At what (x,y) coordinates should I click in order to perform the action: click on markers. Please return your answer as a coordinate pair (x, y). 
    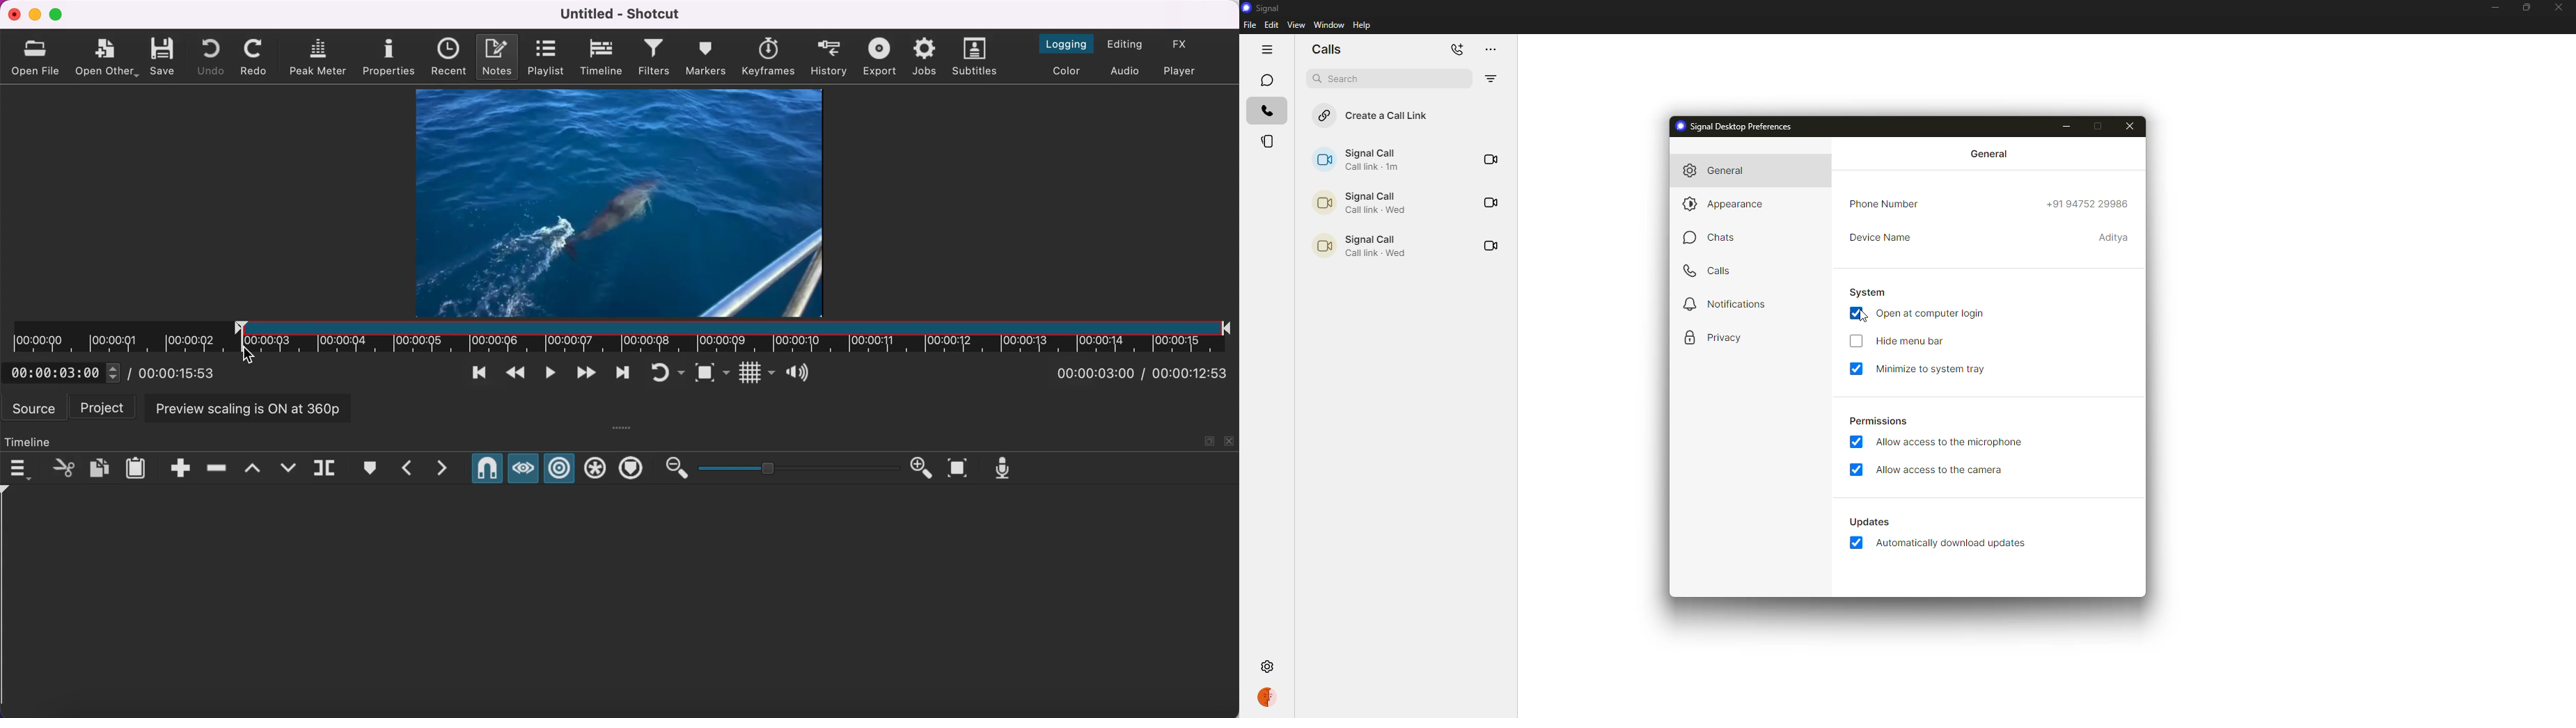
    Looking at the image, I should click on (706, 58).